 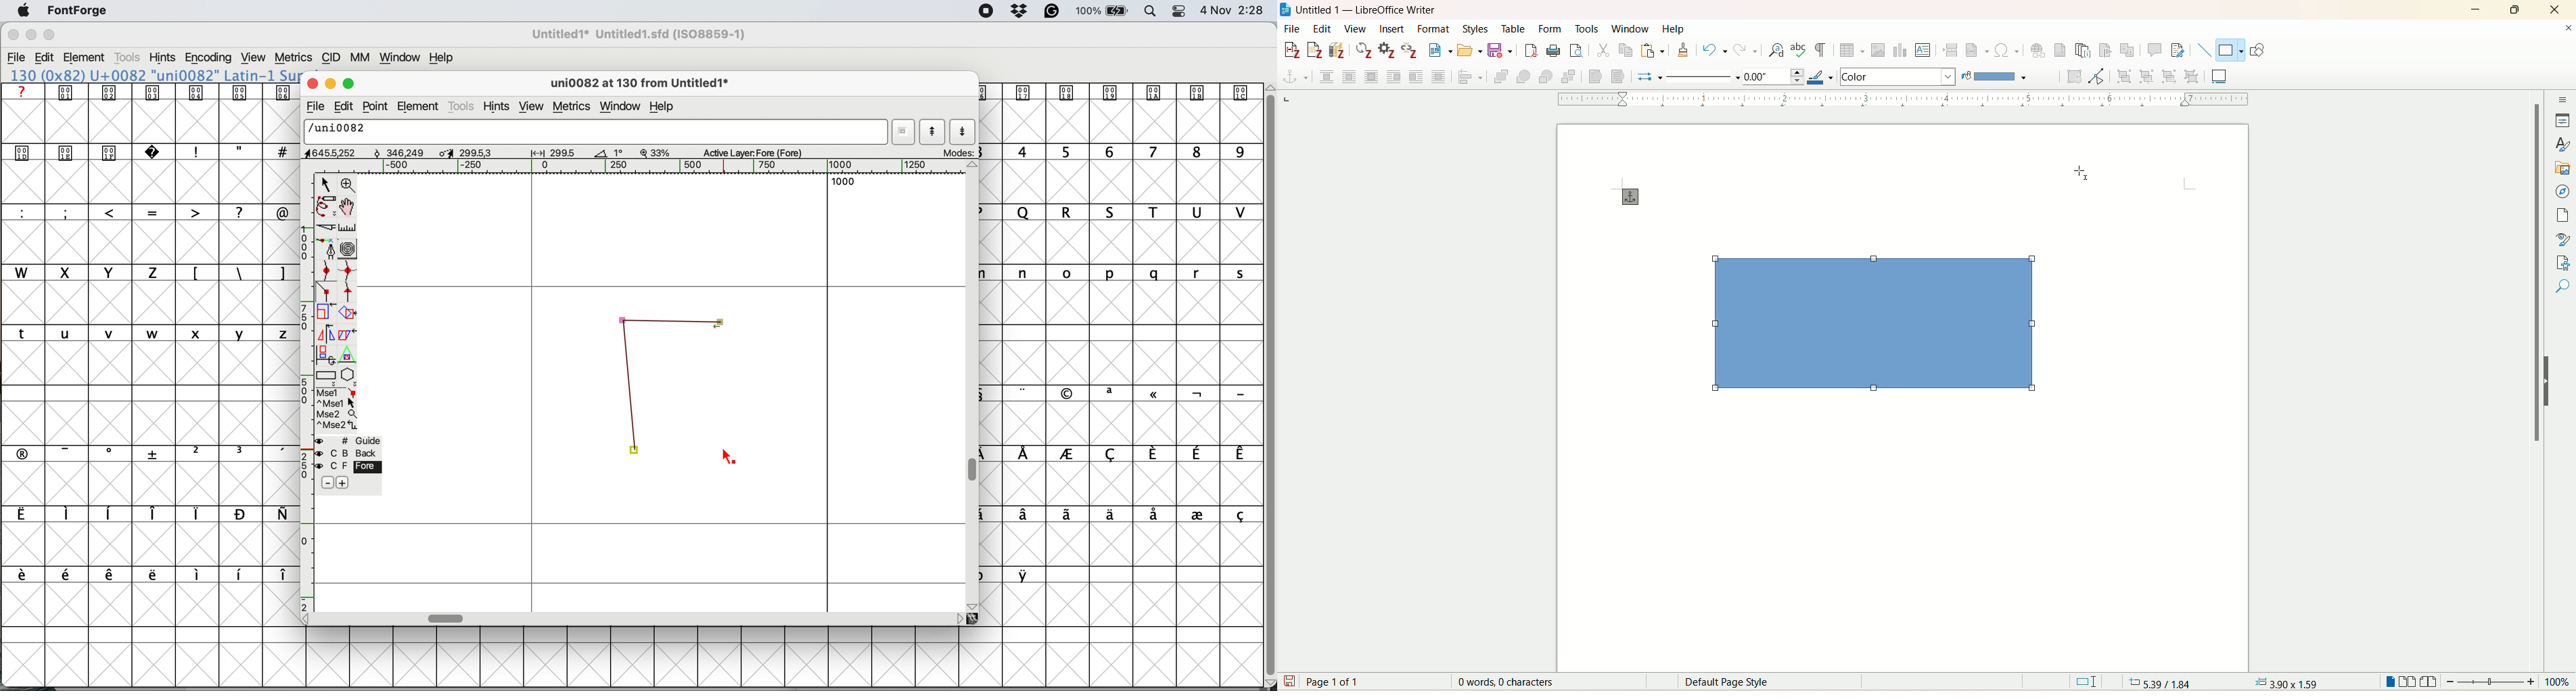 I want to click on file, so click(x=17, y=57).